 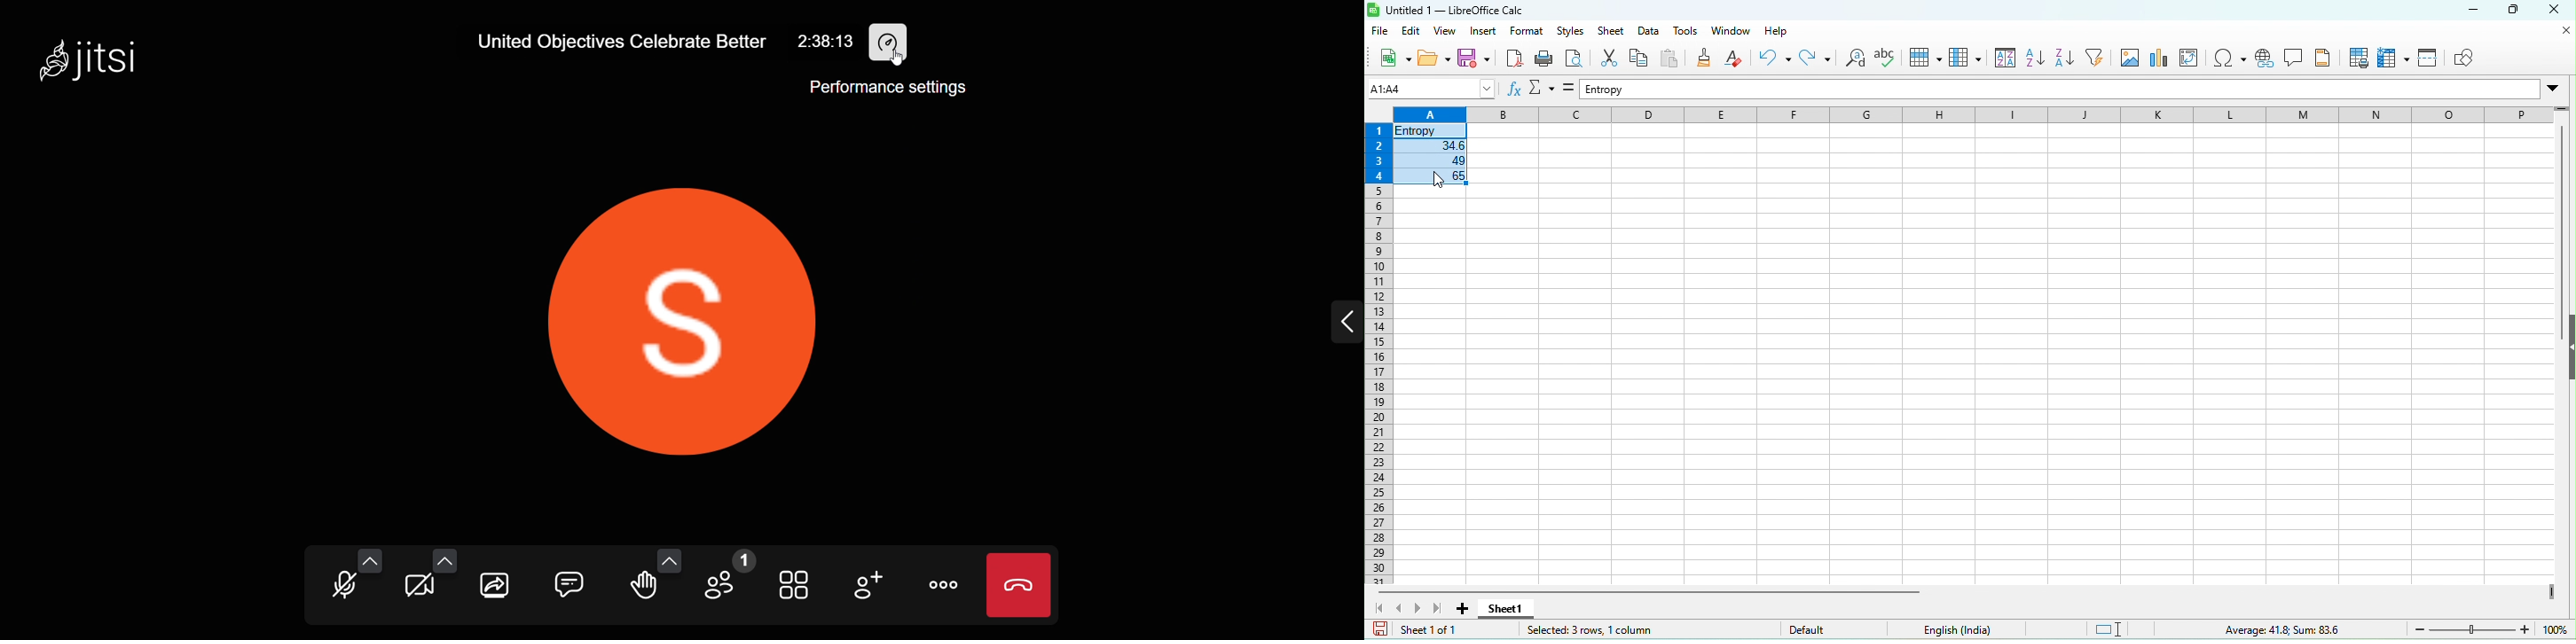 What do you see at coordinates (1544, 90) in the screenshot?
I see `select function` at bounding box center [1544, 90].